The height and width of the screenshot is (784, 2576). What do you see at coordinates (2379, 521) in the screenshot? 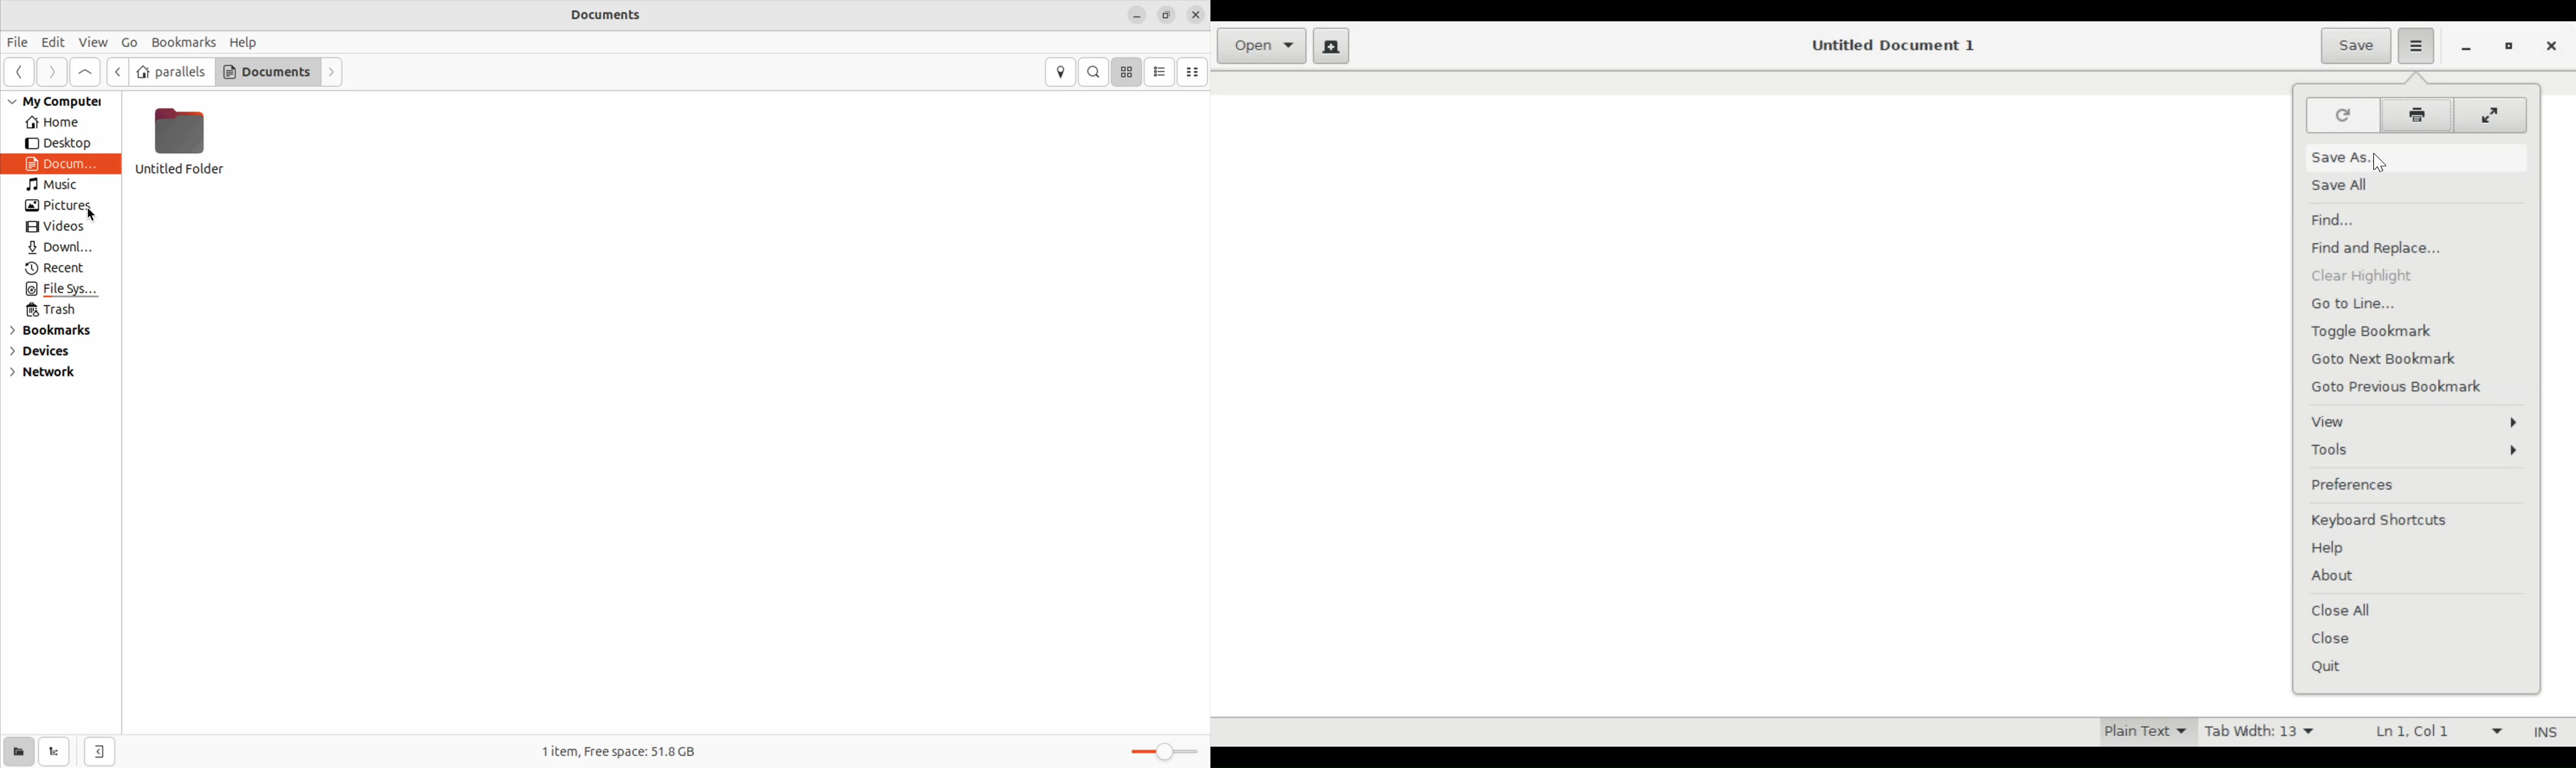
I see `Keyboard Shortcuts` at bounding box center [2379, 521].